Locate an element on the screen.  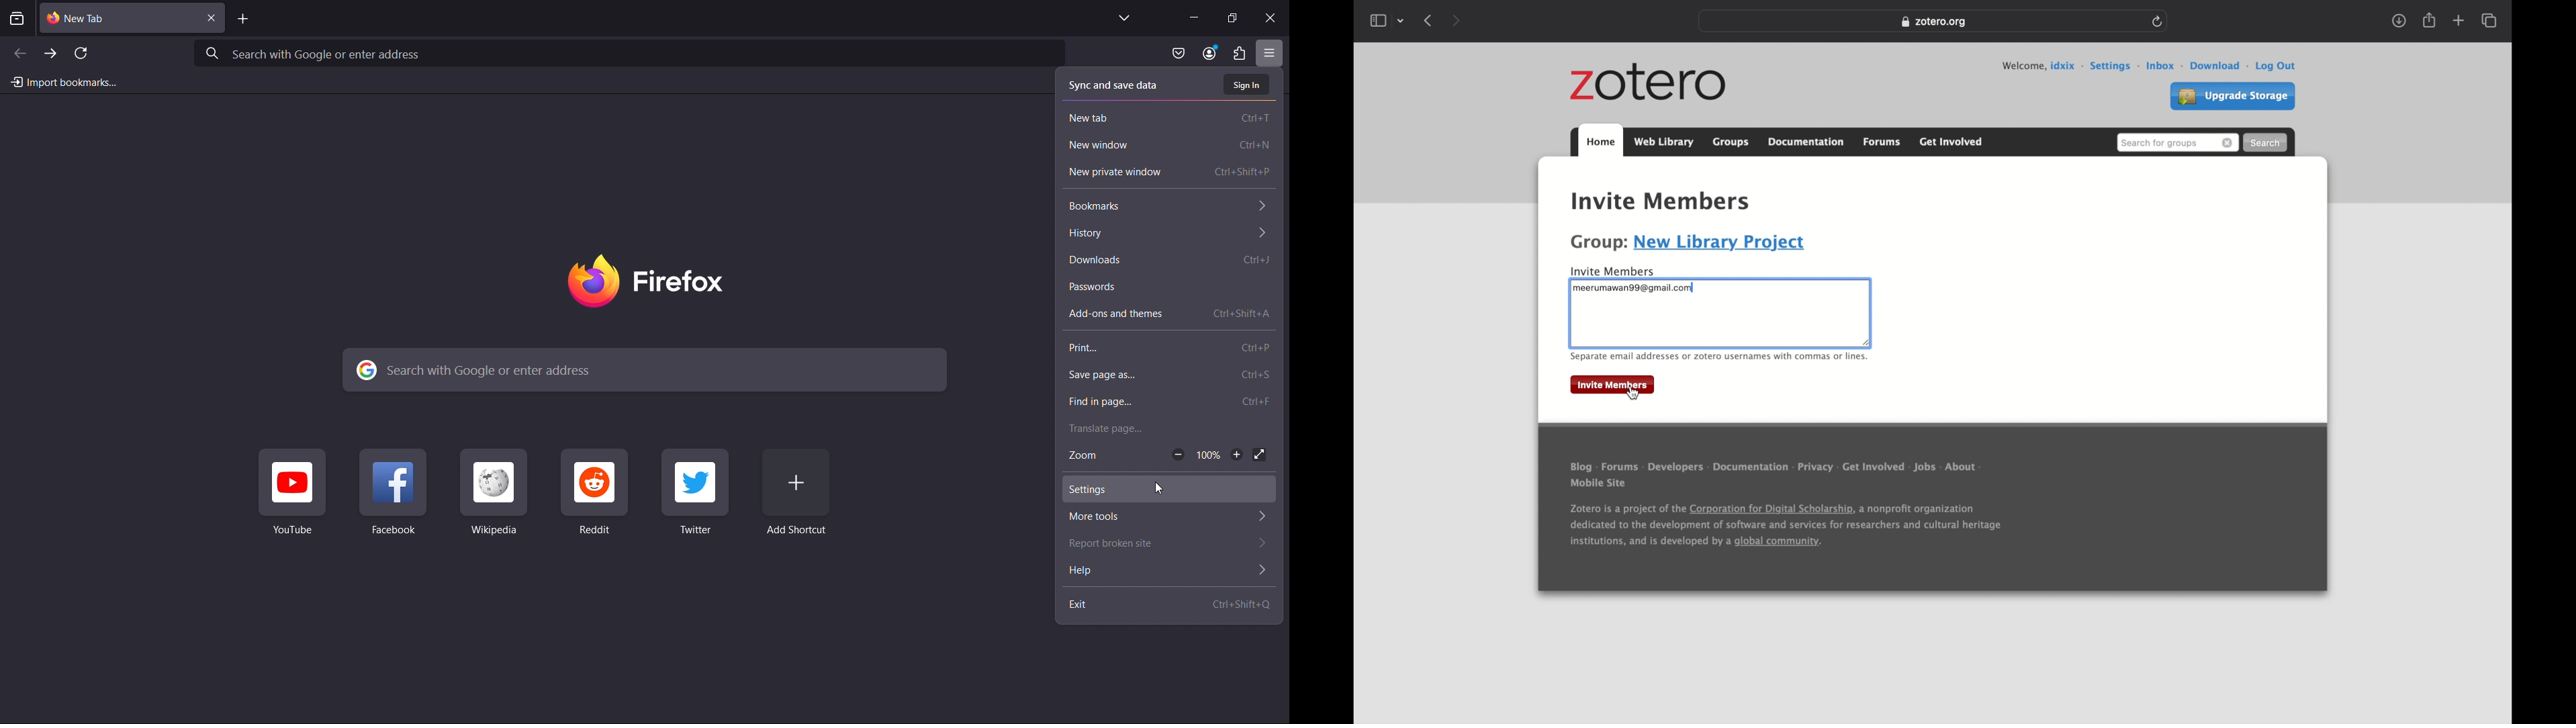
separate email or zotero usernames with commas or lines is located at coordinates (1718, 359).